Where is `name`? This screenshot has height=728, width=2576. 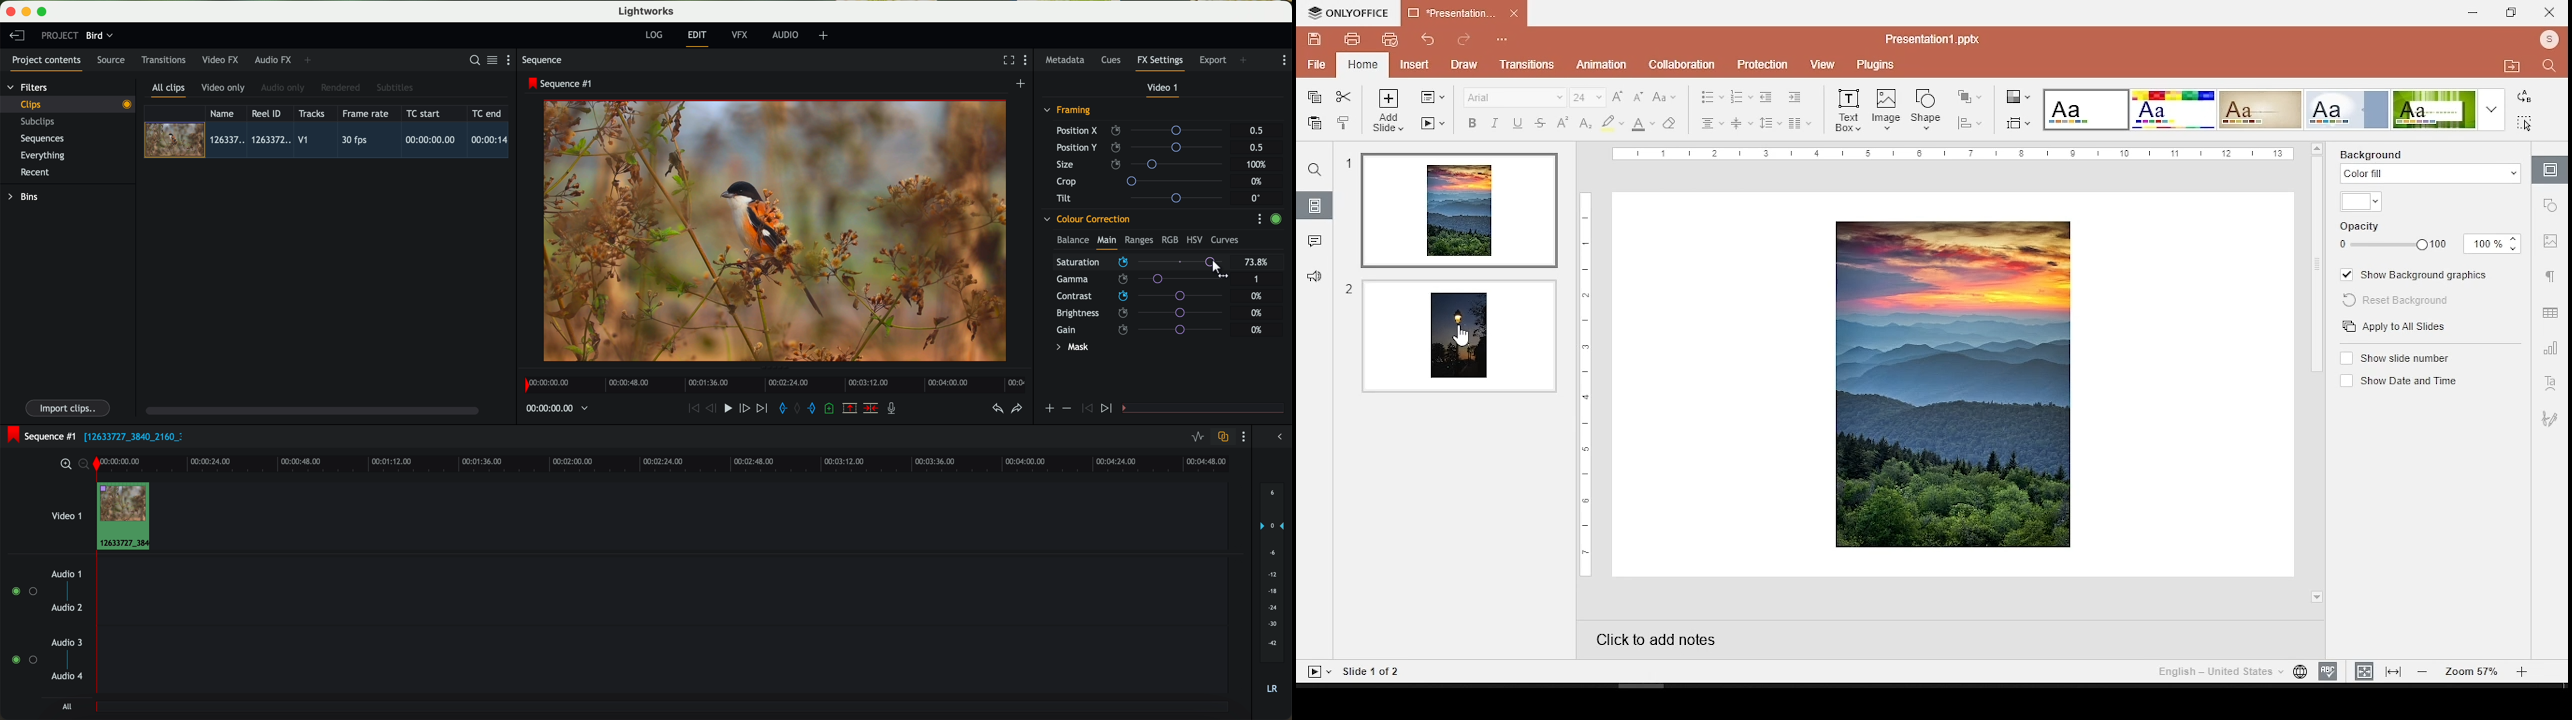 name is located at coordinates (226, 113).